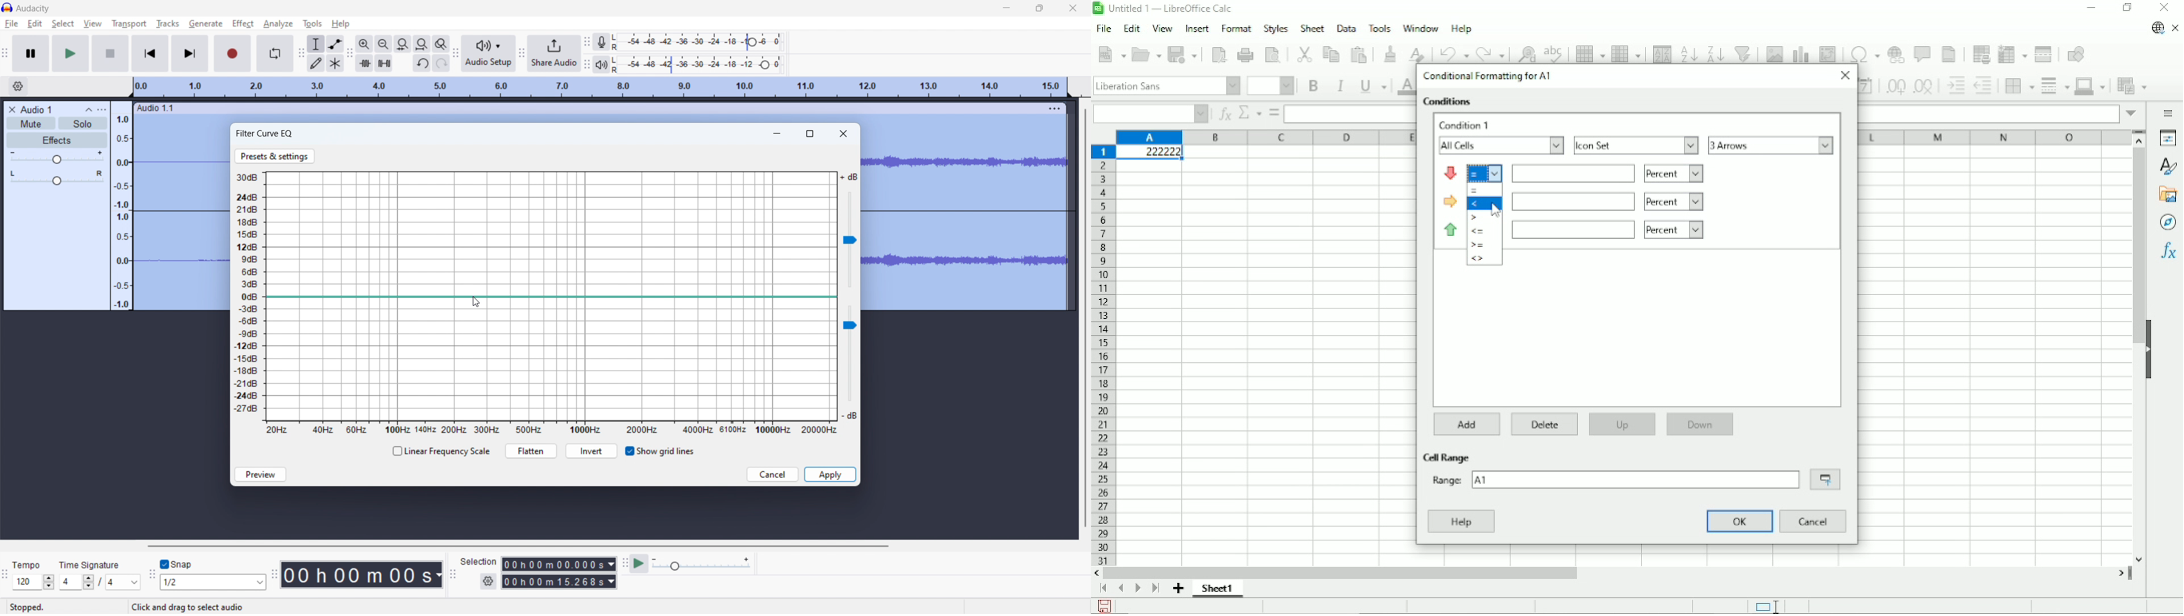 Image resolution: width=2184 pixels, height=616 pixels. Describe the element at coordinates (1700, 424) in the screenshot. I see `Down` at that location.